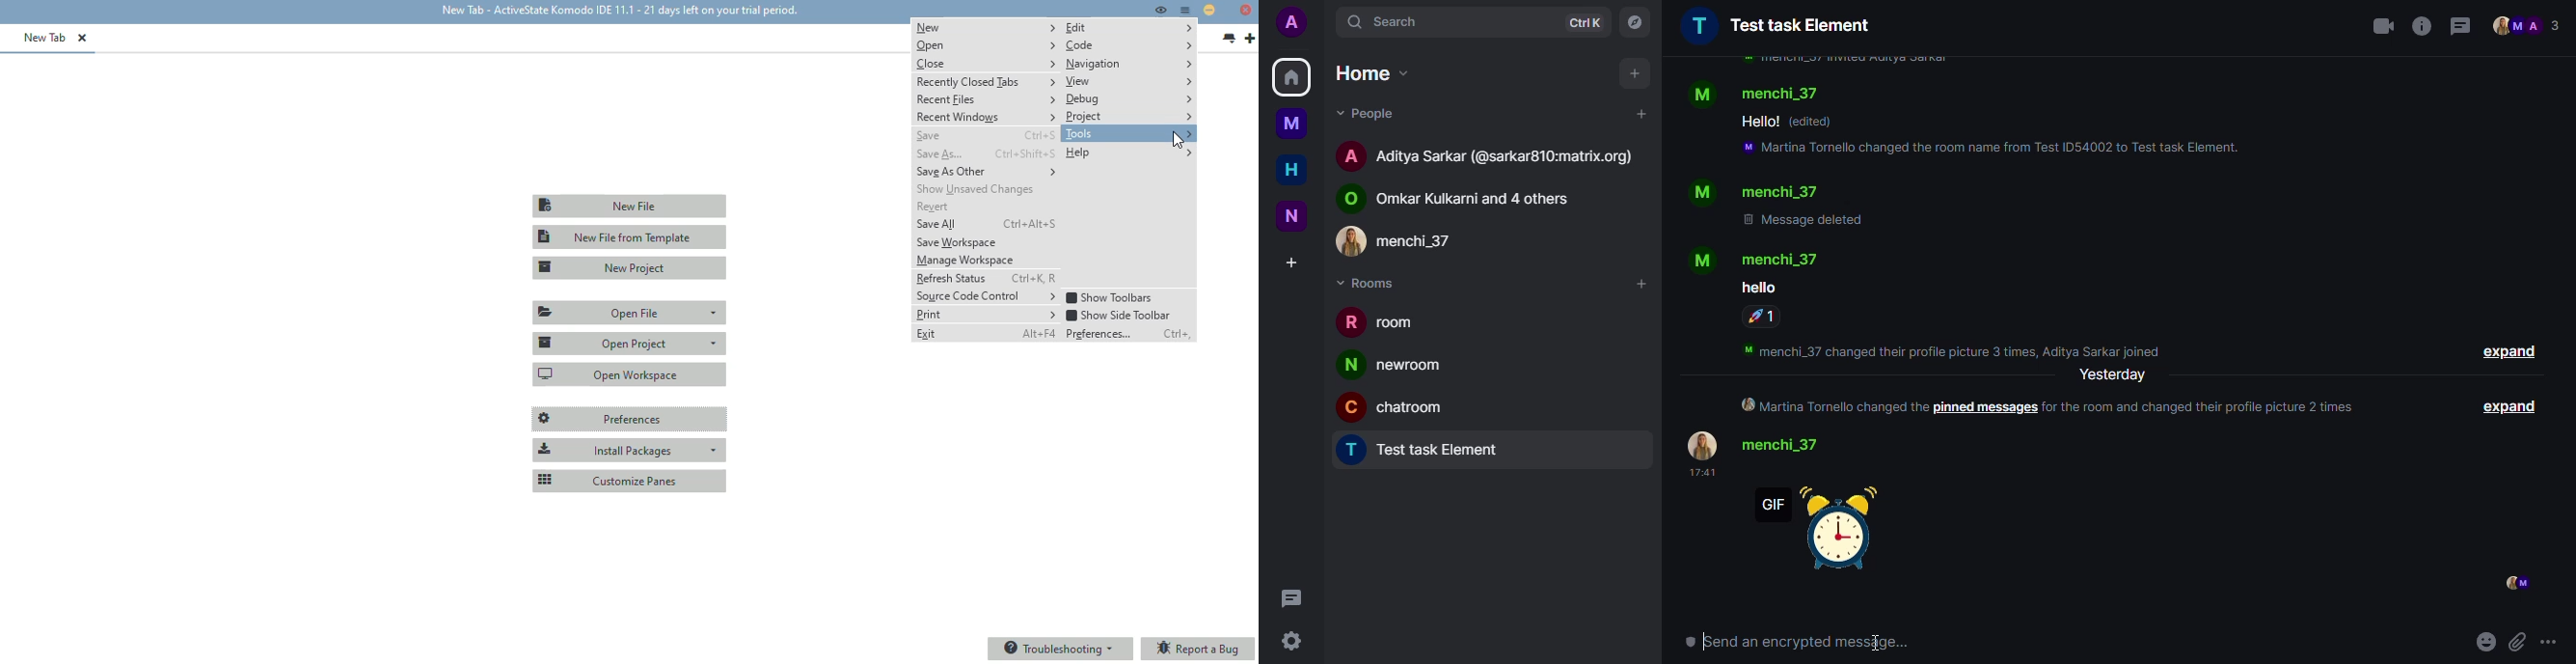 The width and height of the screenshot is (2576, 672). What do you see at coordinates (1373, 283) in the screenshot?
I see `rooms drop down` at bounding box center [1373, 283].